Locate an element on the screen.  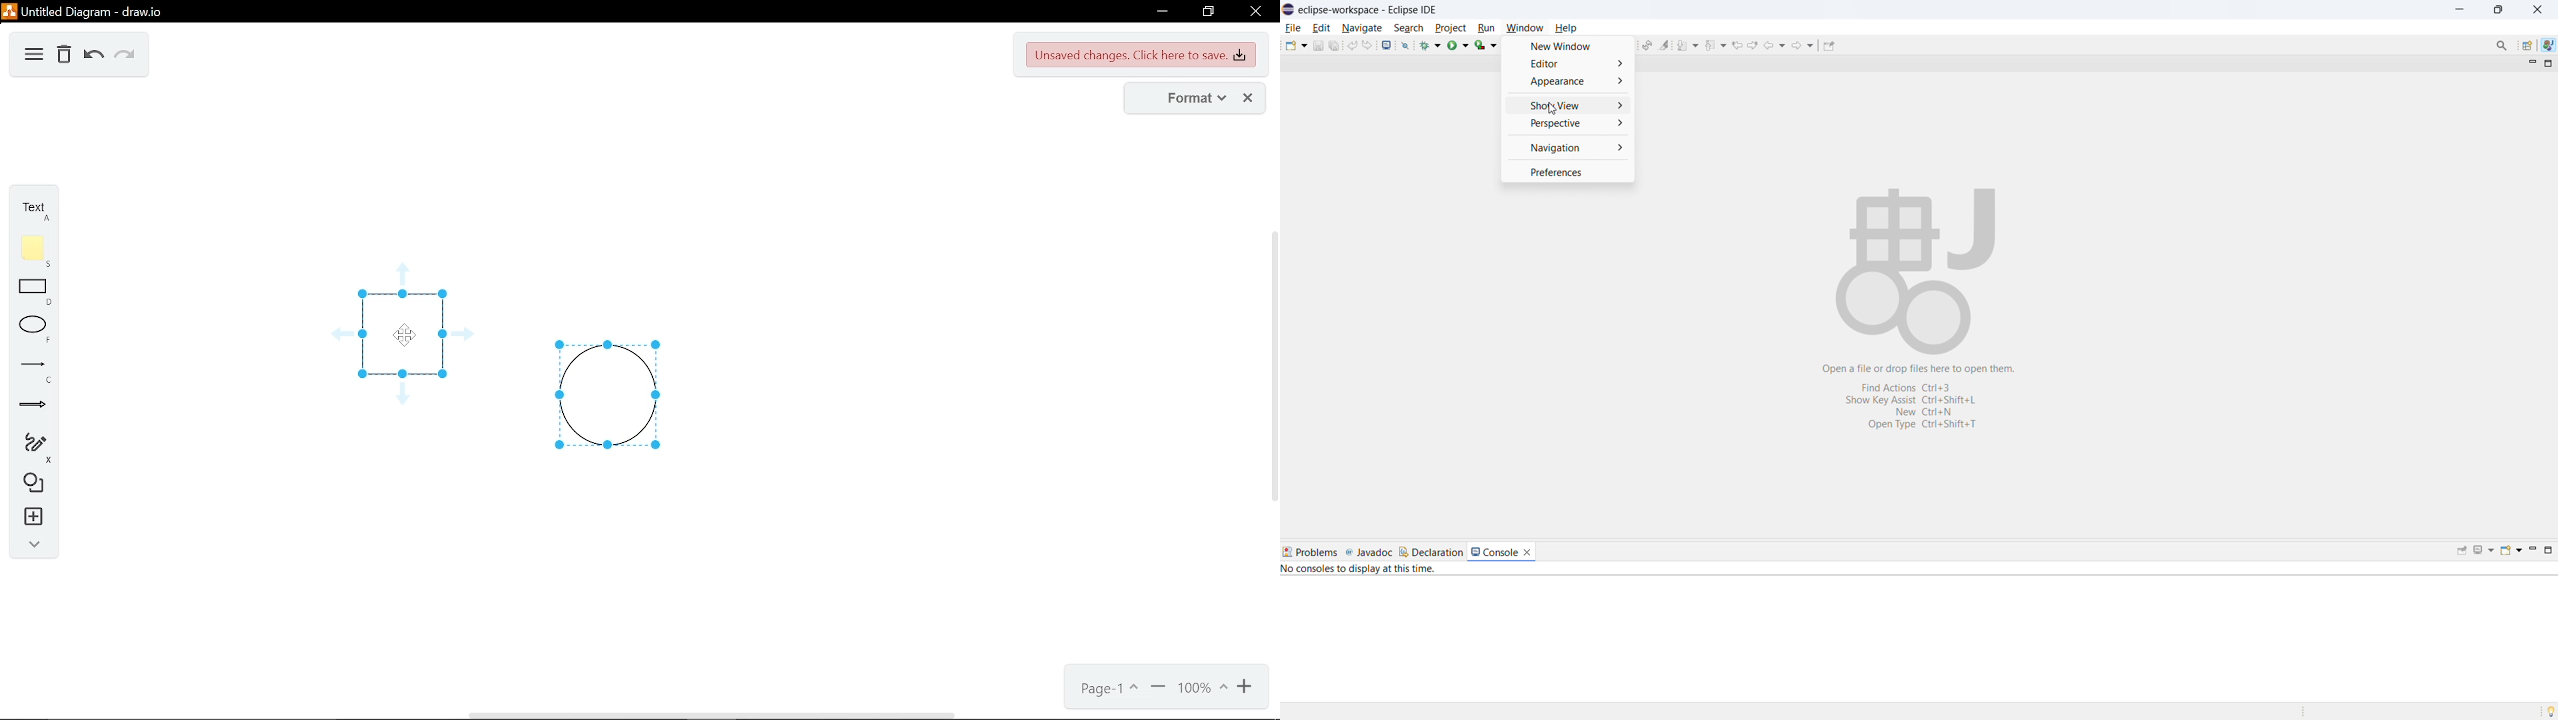
line is located at coordinates (31, 373).